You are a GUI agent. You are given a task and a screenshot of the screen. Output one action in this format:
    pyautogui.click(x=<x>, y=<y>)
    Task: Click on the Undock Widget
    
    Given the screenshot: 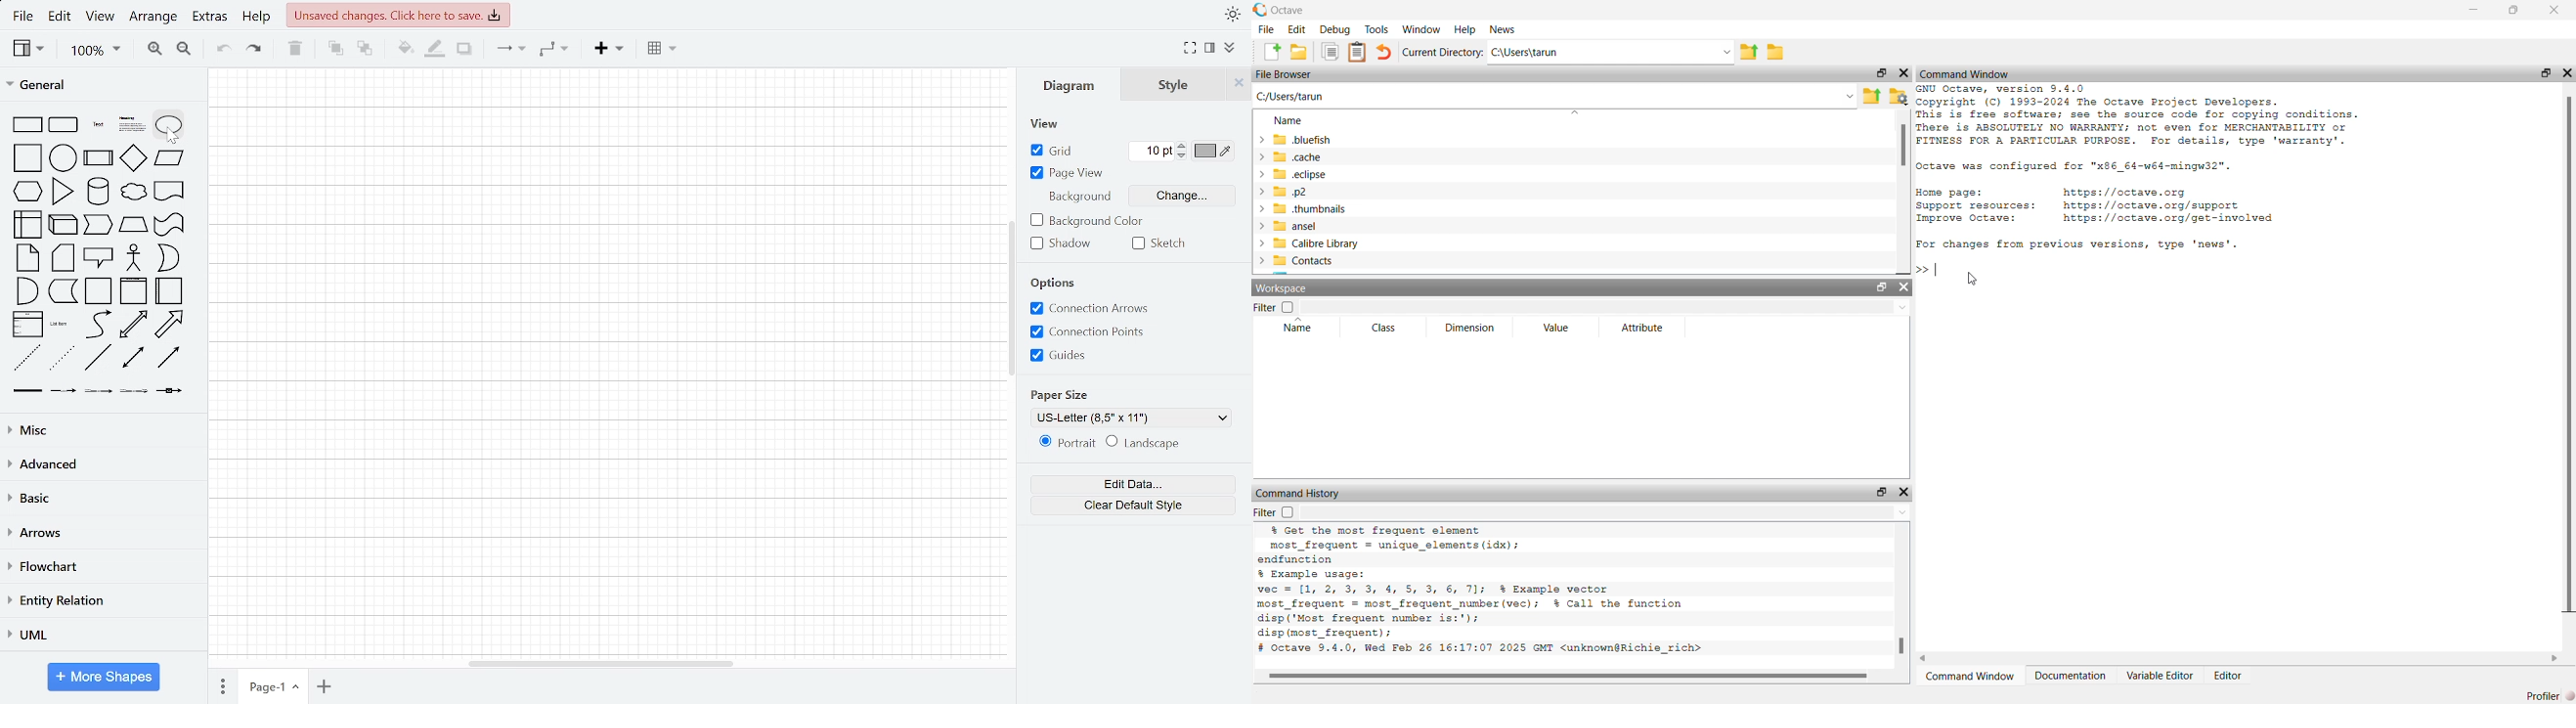 What is the action you would take?
    pyautogui.click(x=1881, y=491)
    